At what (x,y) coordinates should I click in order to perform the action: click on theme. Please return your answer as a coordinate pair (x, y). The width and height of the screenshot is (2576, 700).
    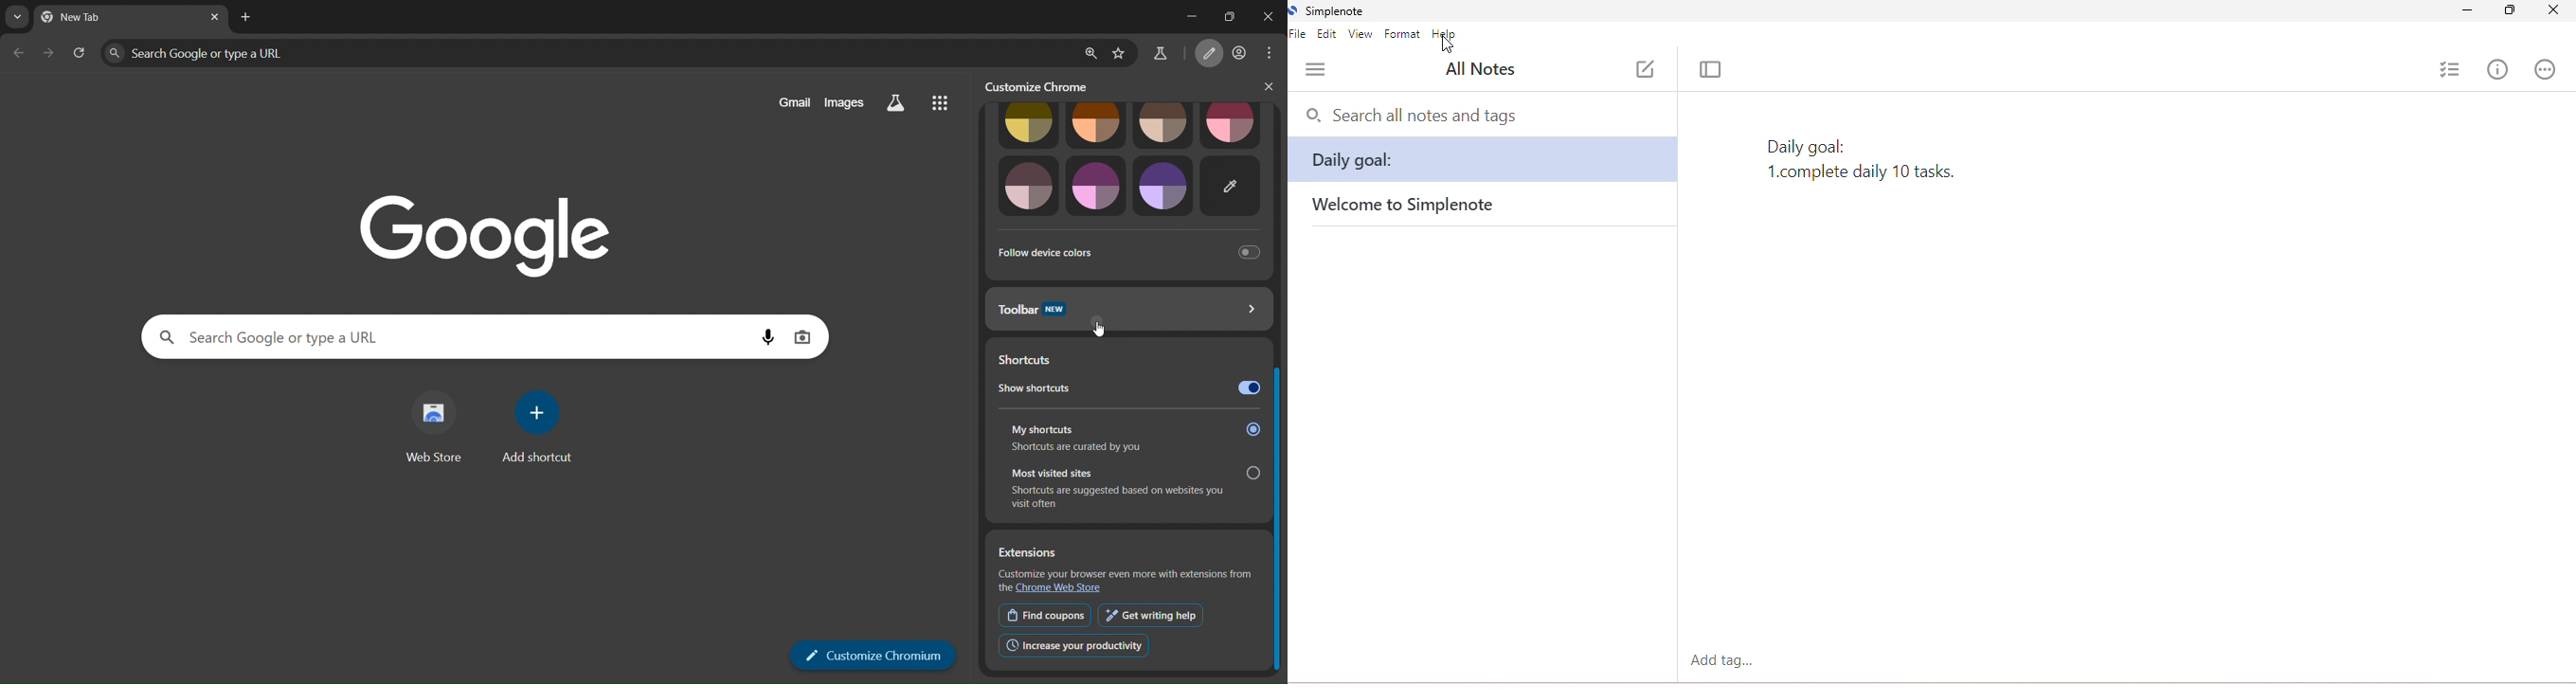
    Looking at the image, I should click on (1162, 186).